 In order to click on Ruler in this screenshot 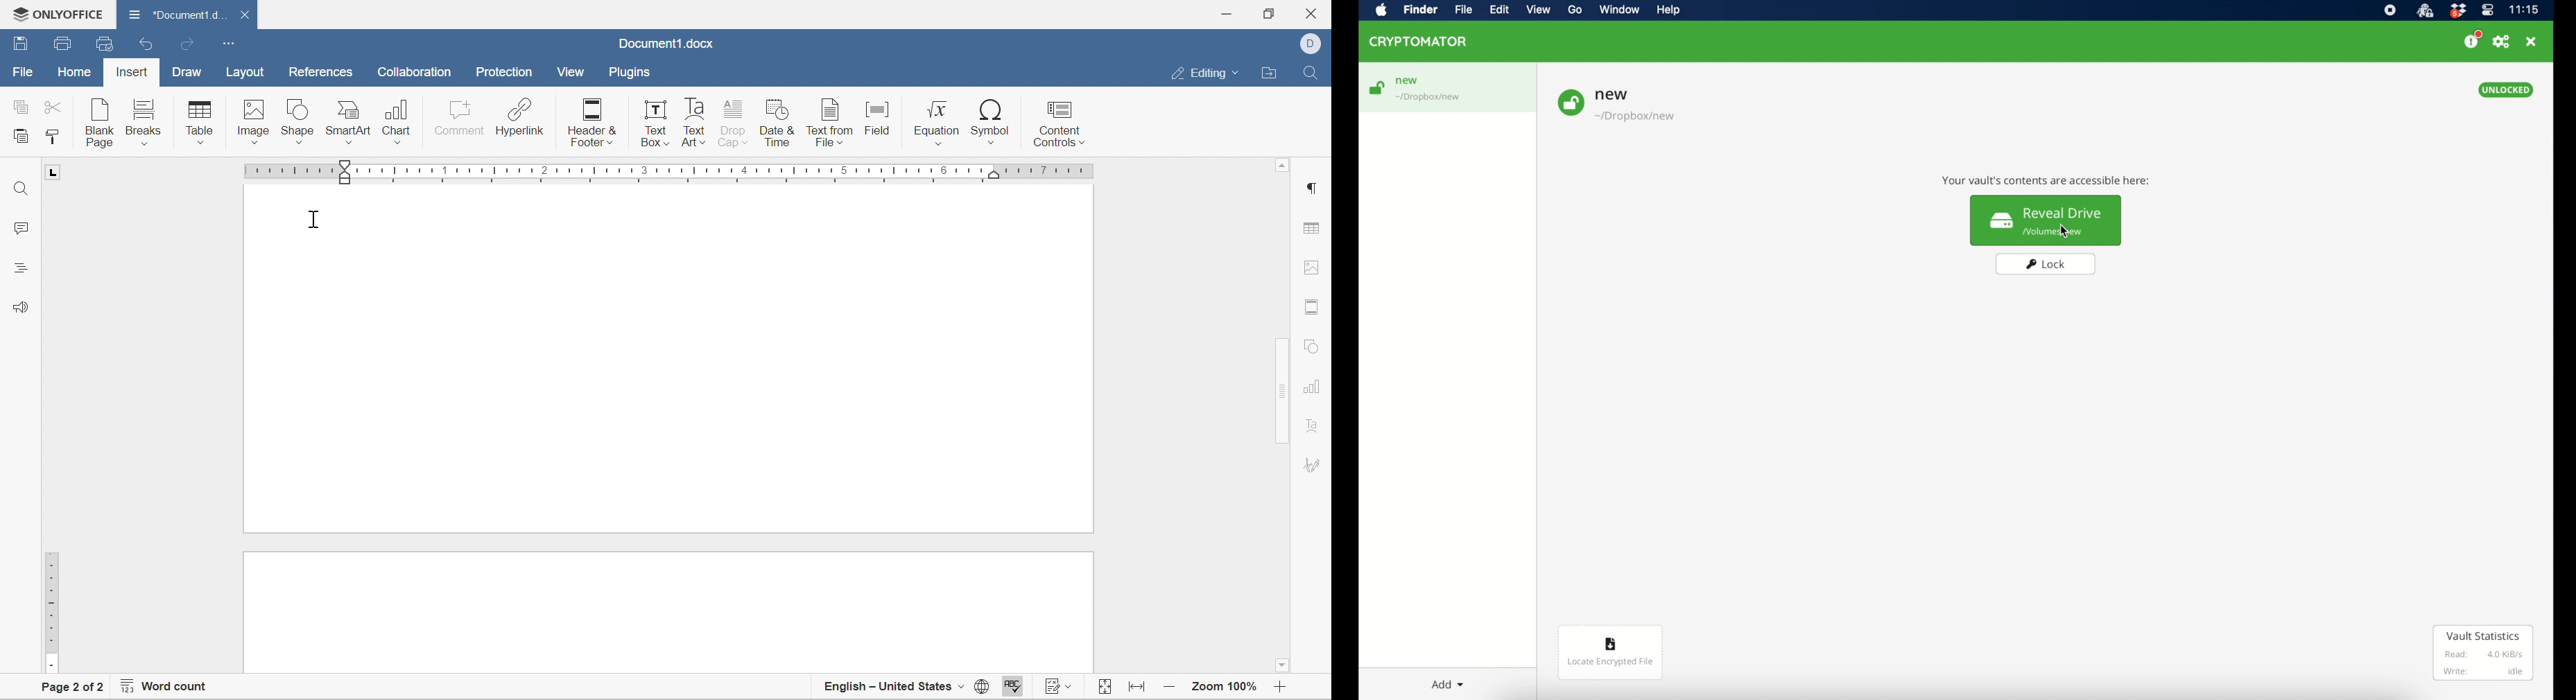, I will do `click(675, 171)`.